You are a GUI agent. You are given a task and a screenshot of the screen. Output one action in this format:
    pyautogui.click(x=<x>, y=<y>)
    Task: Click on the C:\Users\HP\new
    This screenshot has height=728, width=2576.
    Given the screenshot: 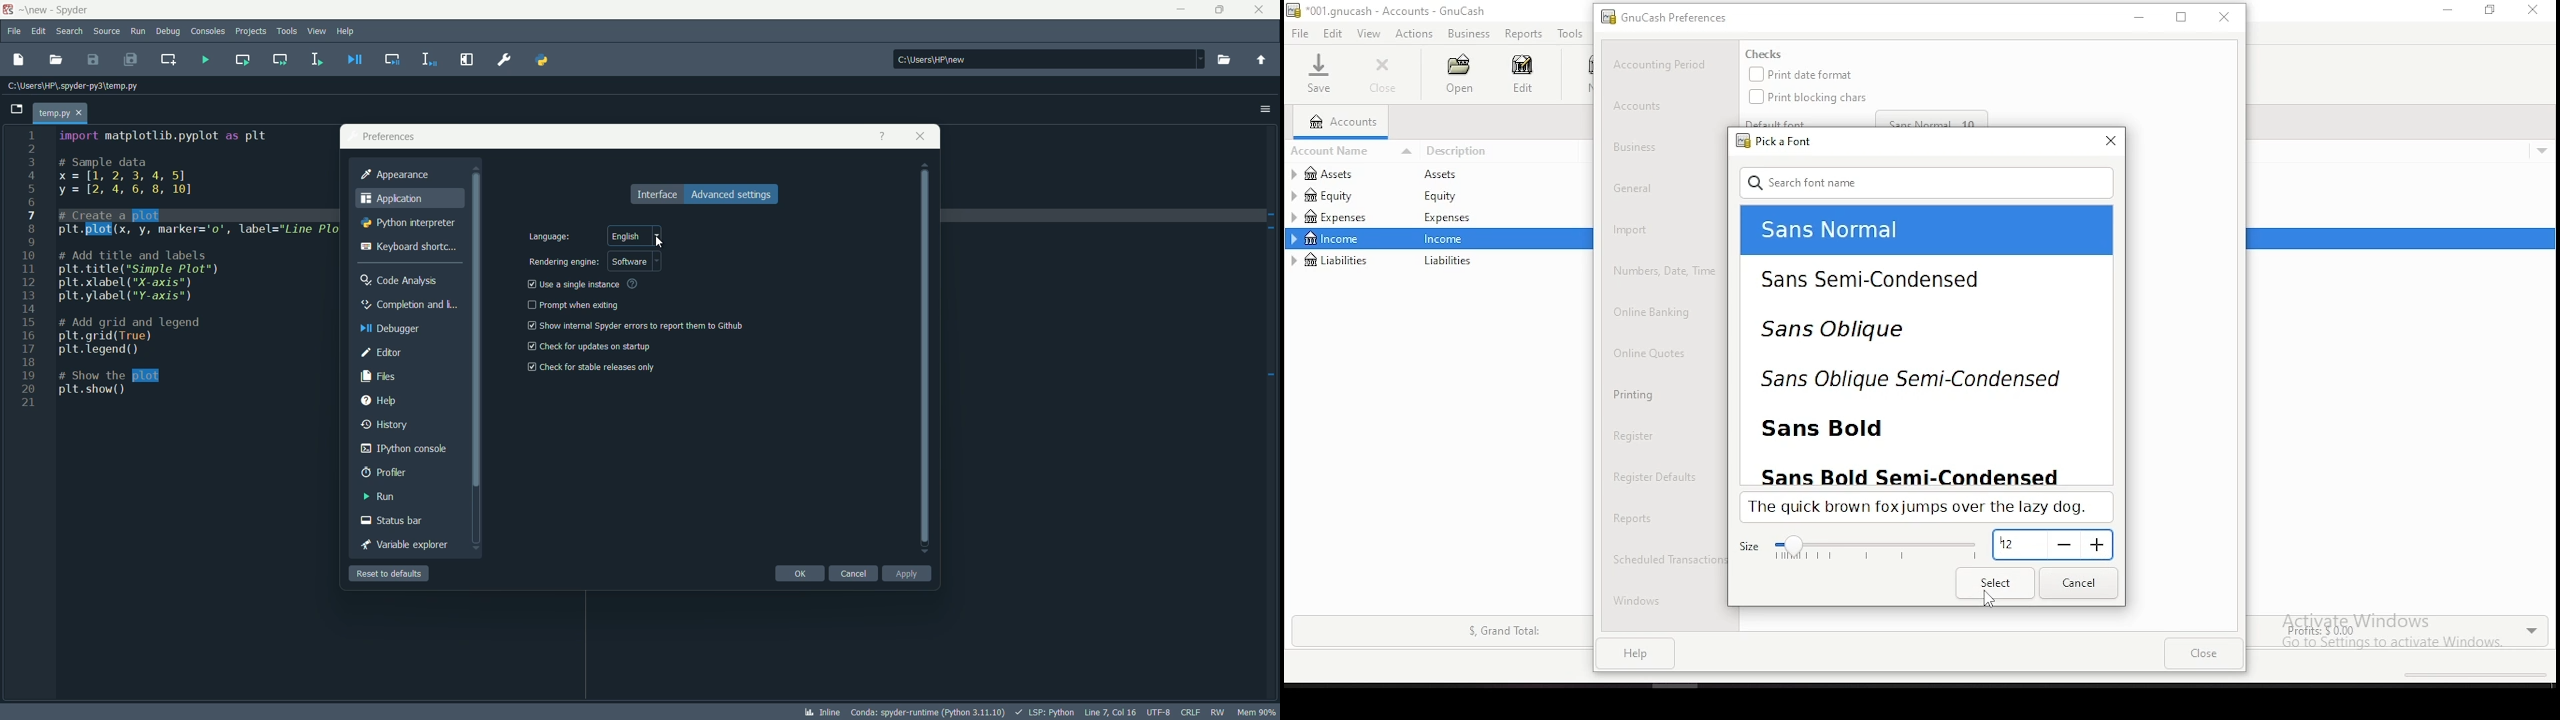 What is the action you would take?
    pyautogui.click(x=936, y=59)
    